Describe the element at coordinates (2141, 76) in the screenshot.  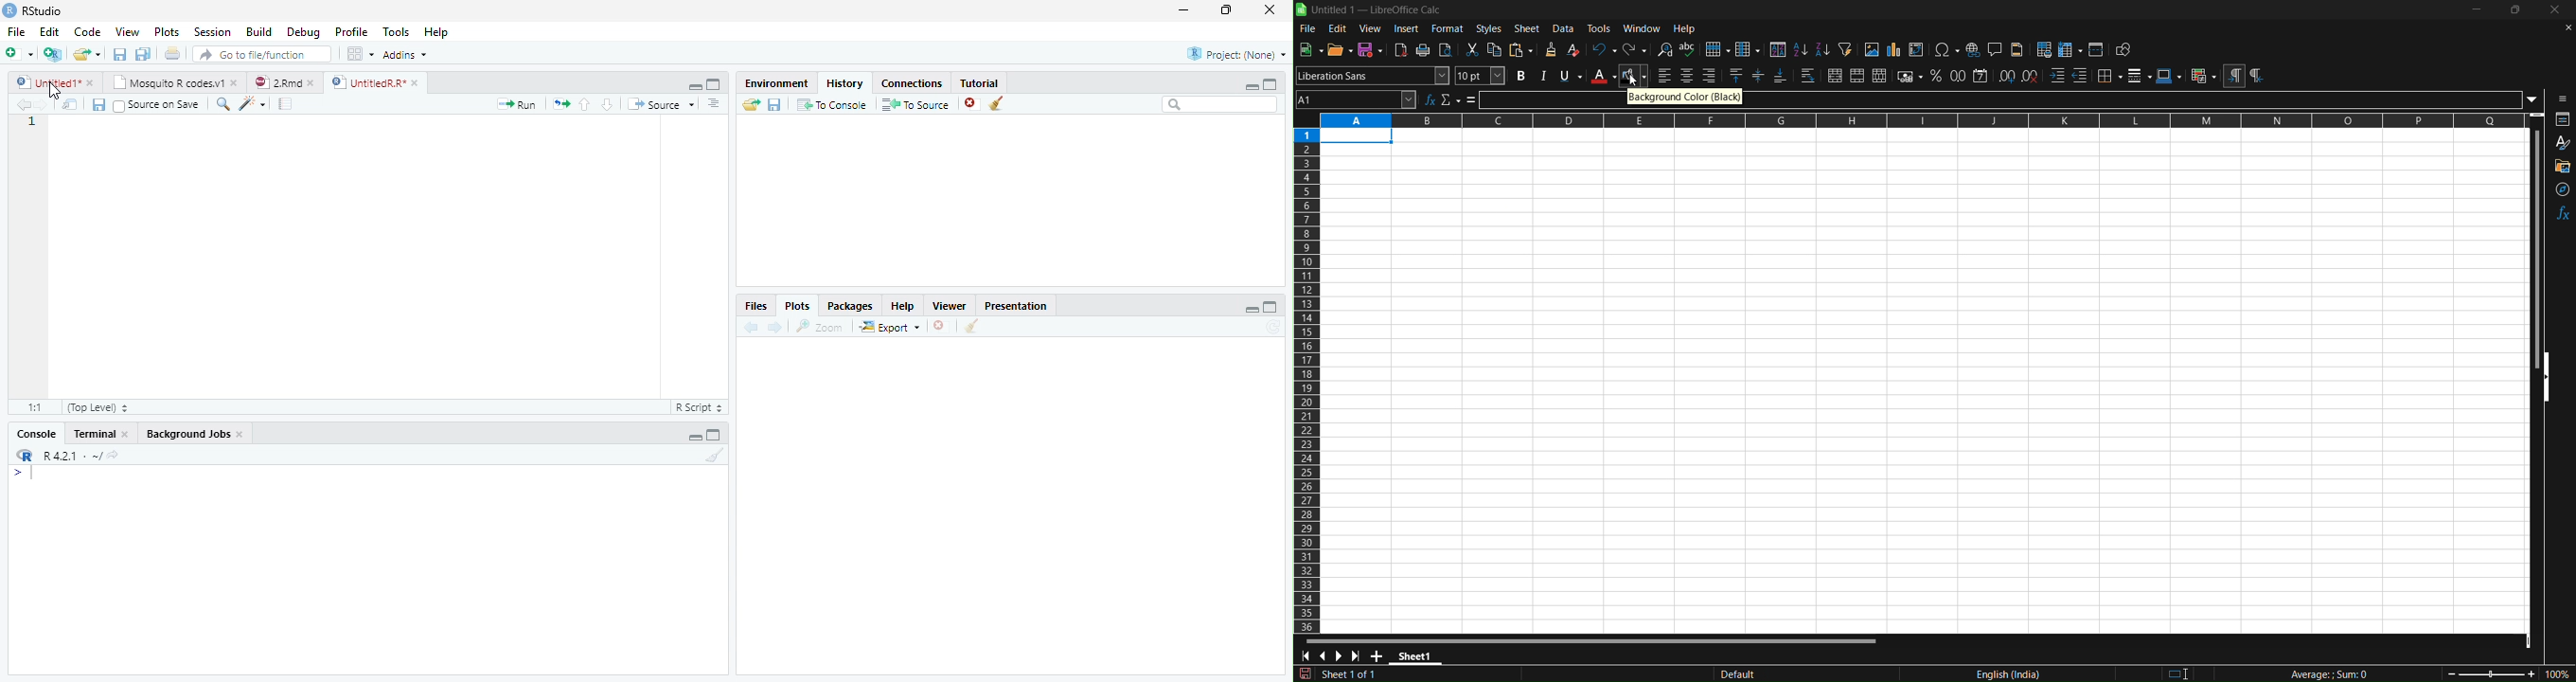
I see `border styles` at that location.